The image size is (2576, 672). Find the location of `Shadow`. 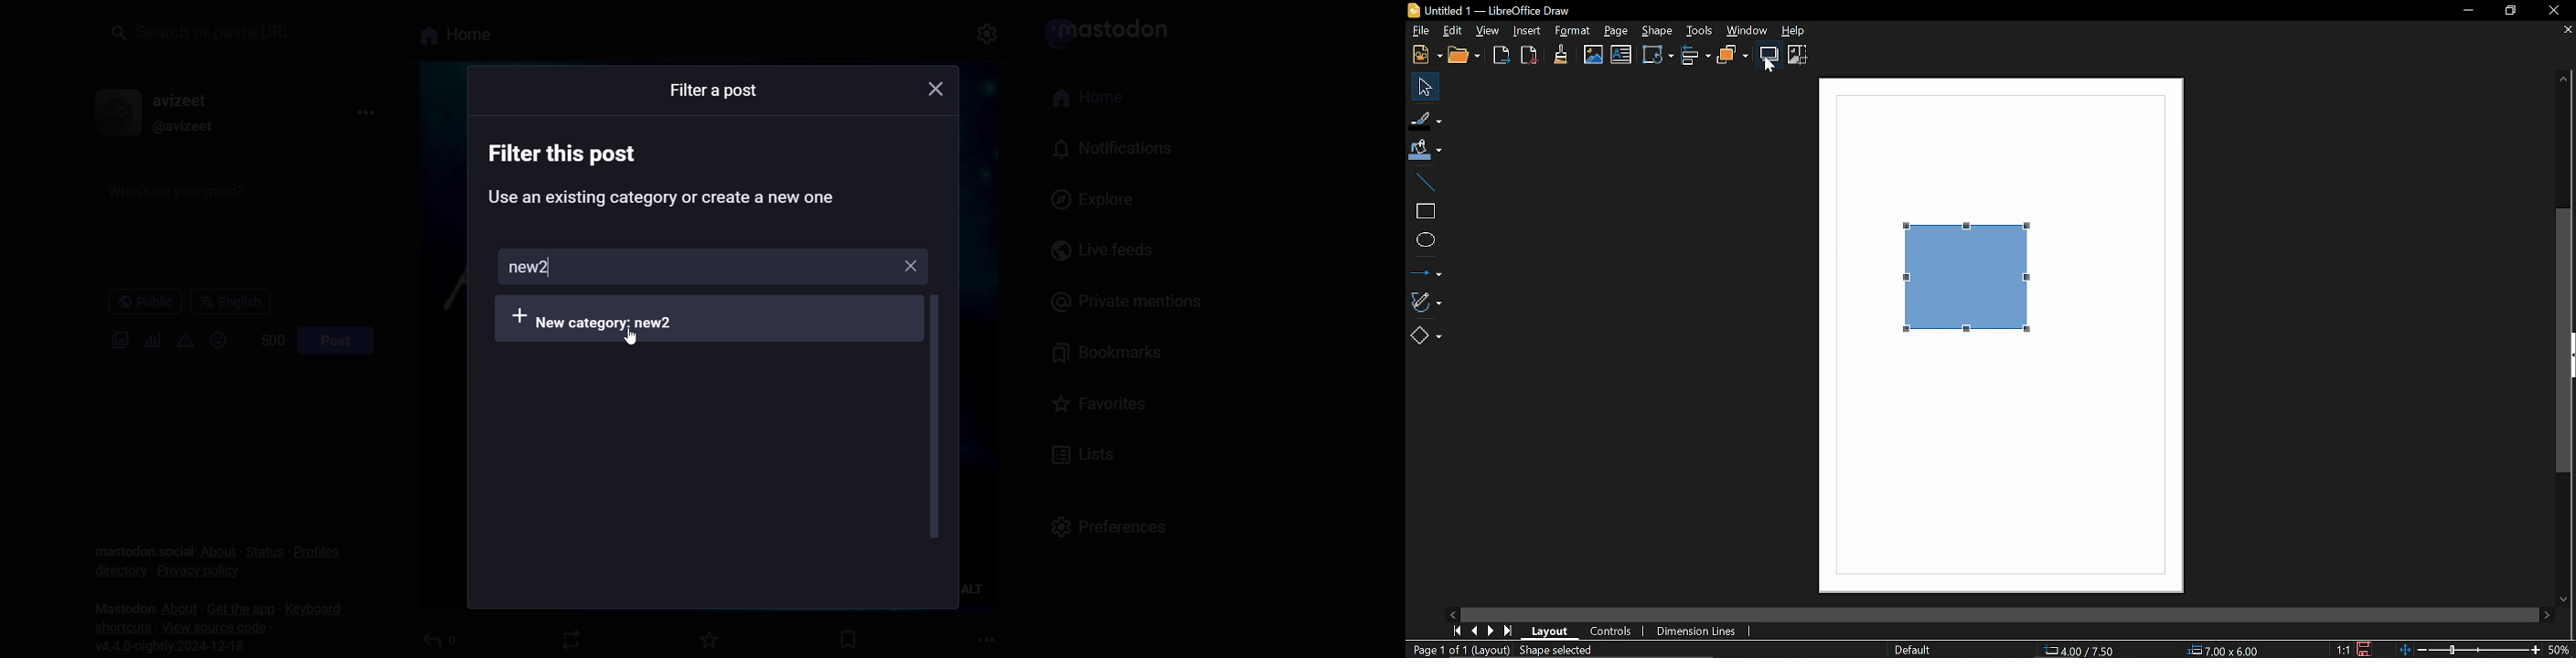

Shadow is located at coordinates (1769, 55).